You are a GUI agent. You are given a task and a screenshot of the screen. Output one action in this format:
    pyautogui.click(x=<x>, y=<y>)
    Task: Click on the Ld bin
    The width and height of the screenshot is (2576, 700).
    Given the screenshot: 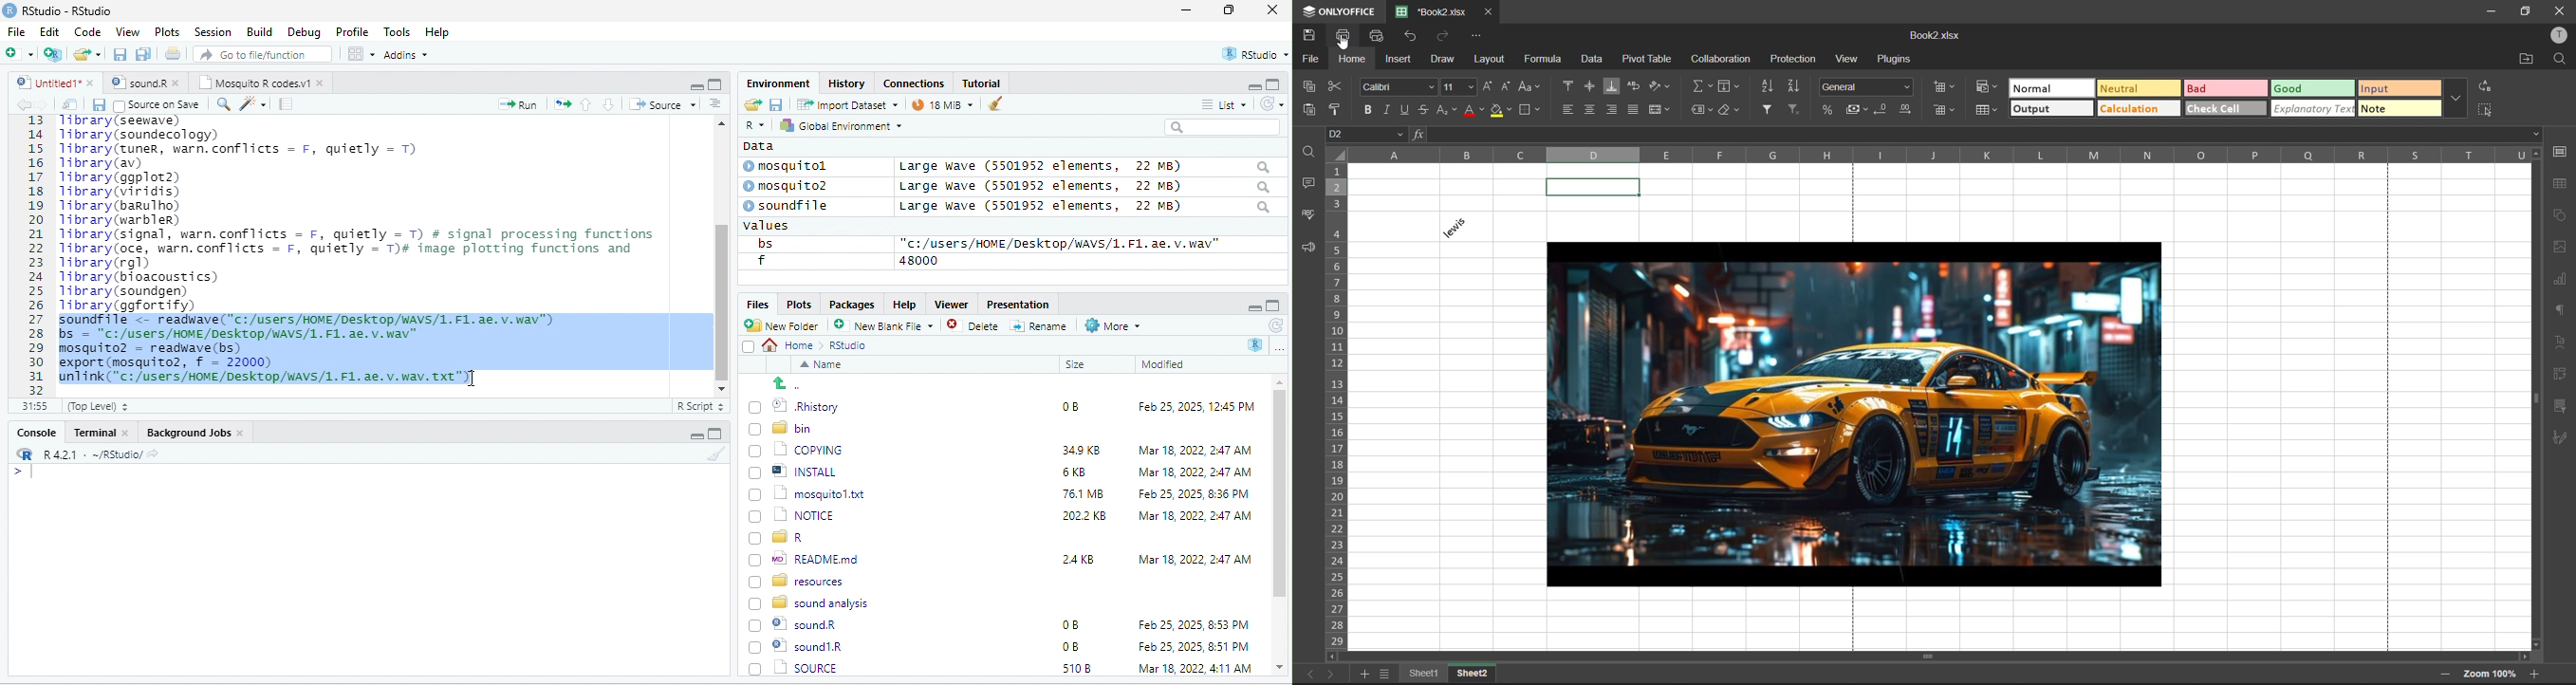 What is the action you would take?
    pyautogui.click(x=783, y=427)
    